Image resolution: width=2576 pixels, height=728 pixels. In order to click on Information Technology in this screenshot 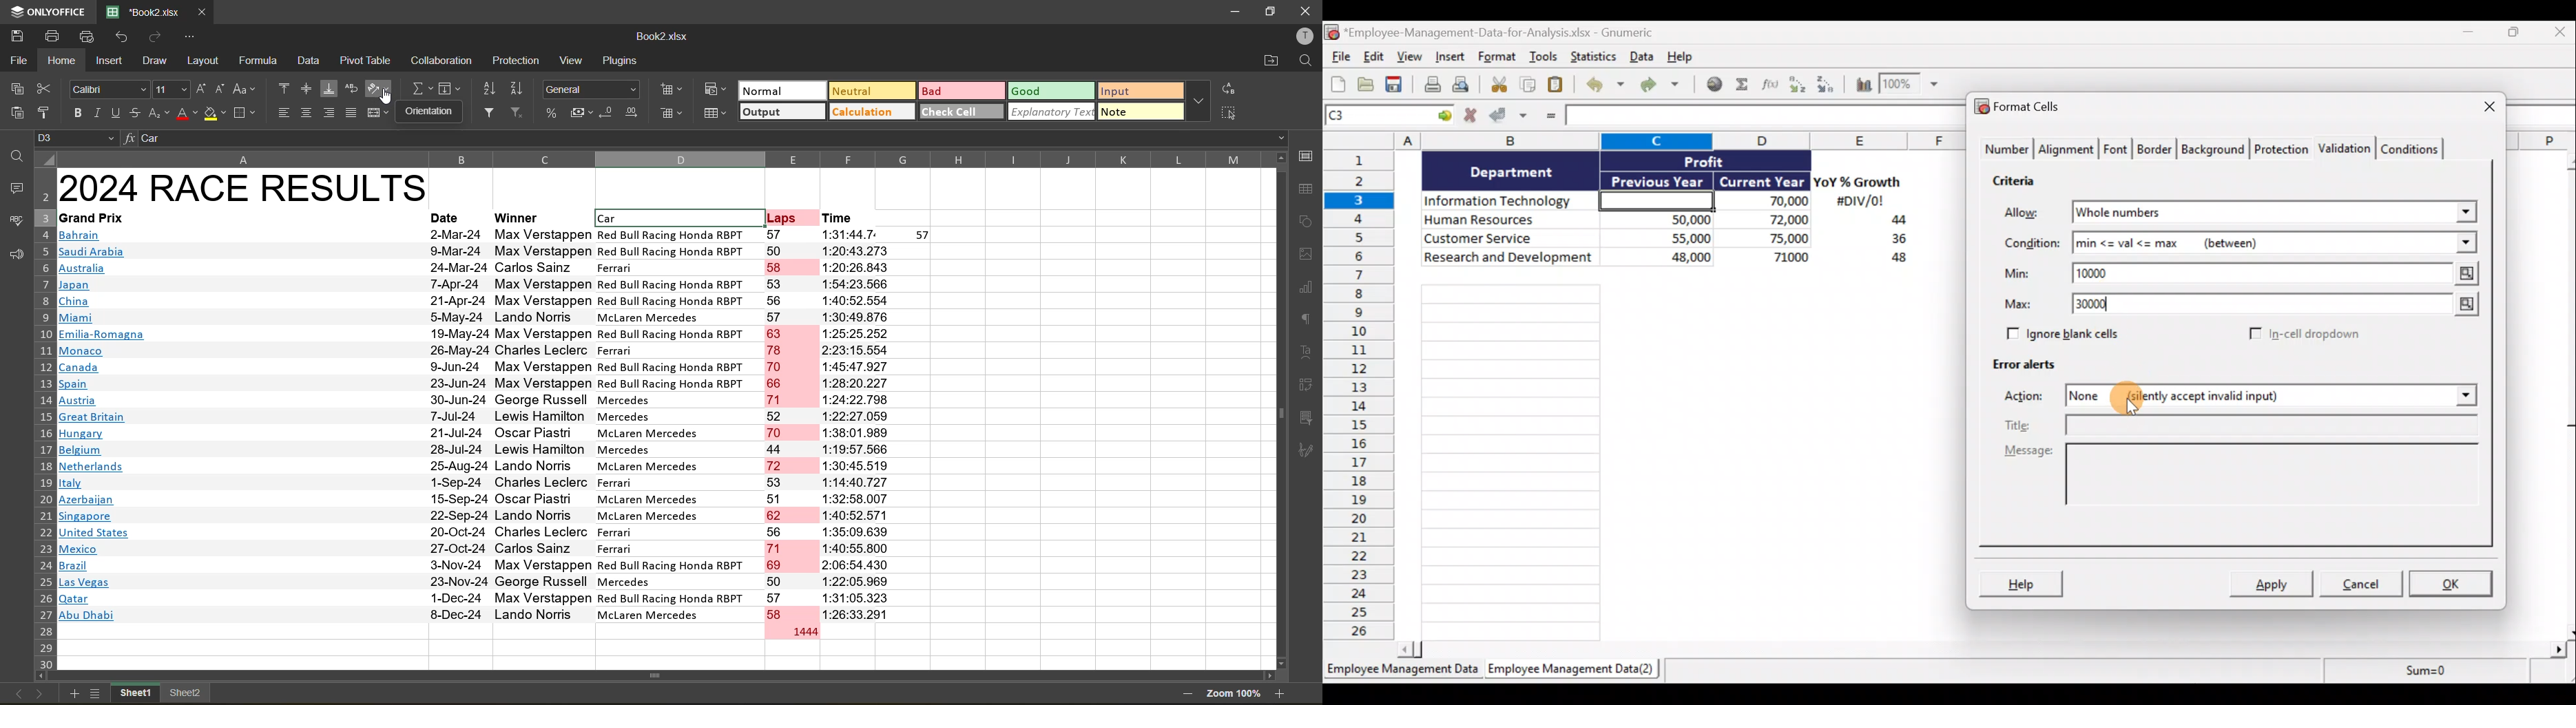, I will do `click(1511, 202)`.